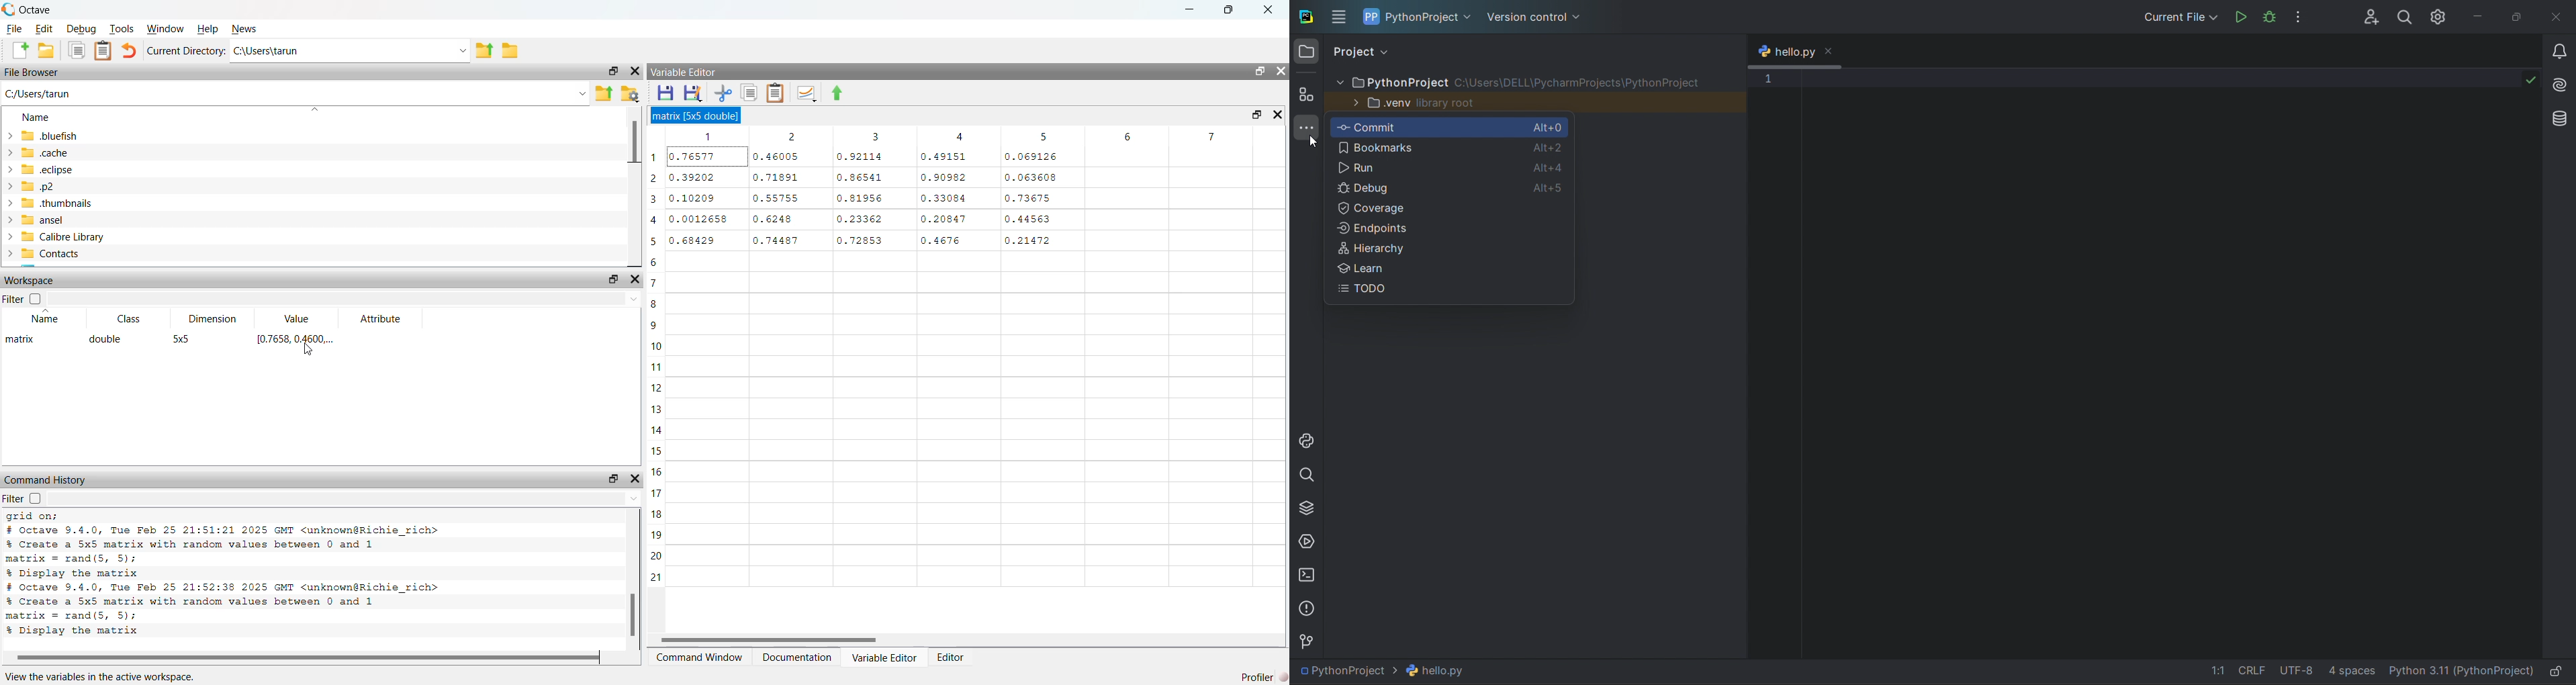 The height and width of the screenshot is (700, 2576). What do you see at coordinates (108, 340) in the screenshot?
I see `double` at bounding box center [108, 340].